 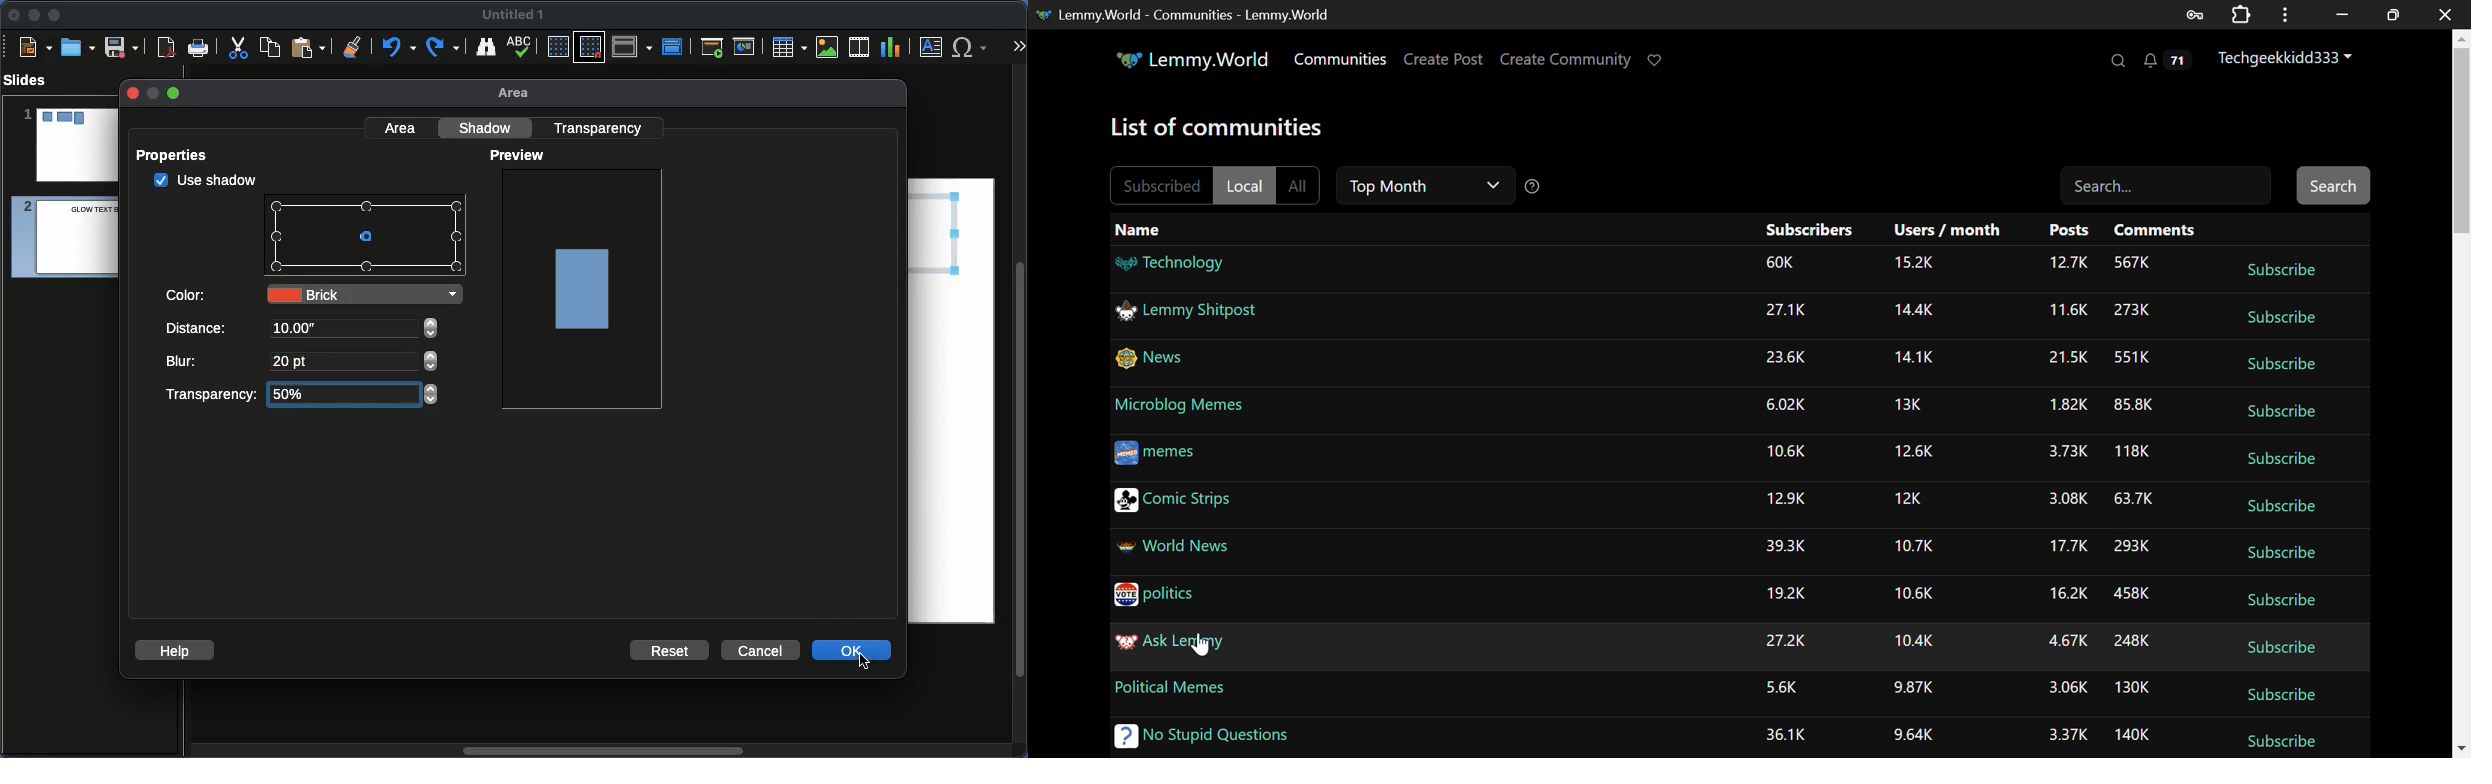 What do you see at coordinates (294, 363) in the screenshot?
I see `20 pt` at bounding box center [294, 363].